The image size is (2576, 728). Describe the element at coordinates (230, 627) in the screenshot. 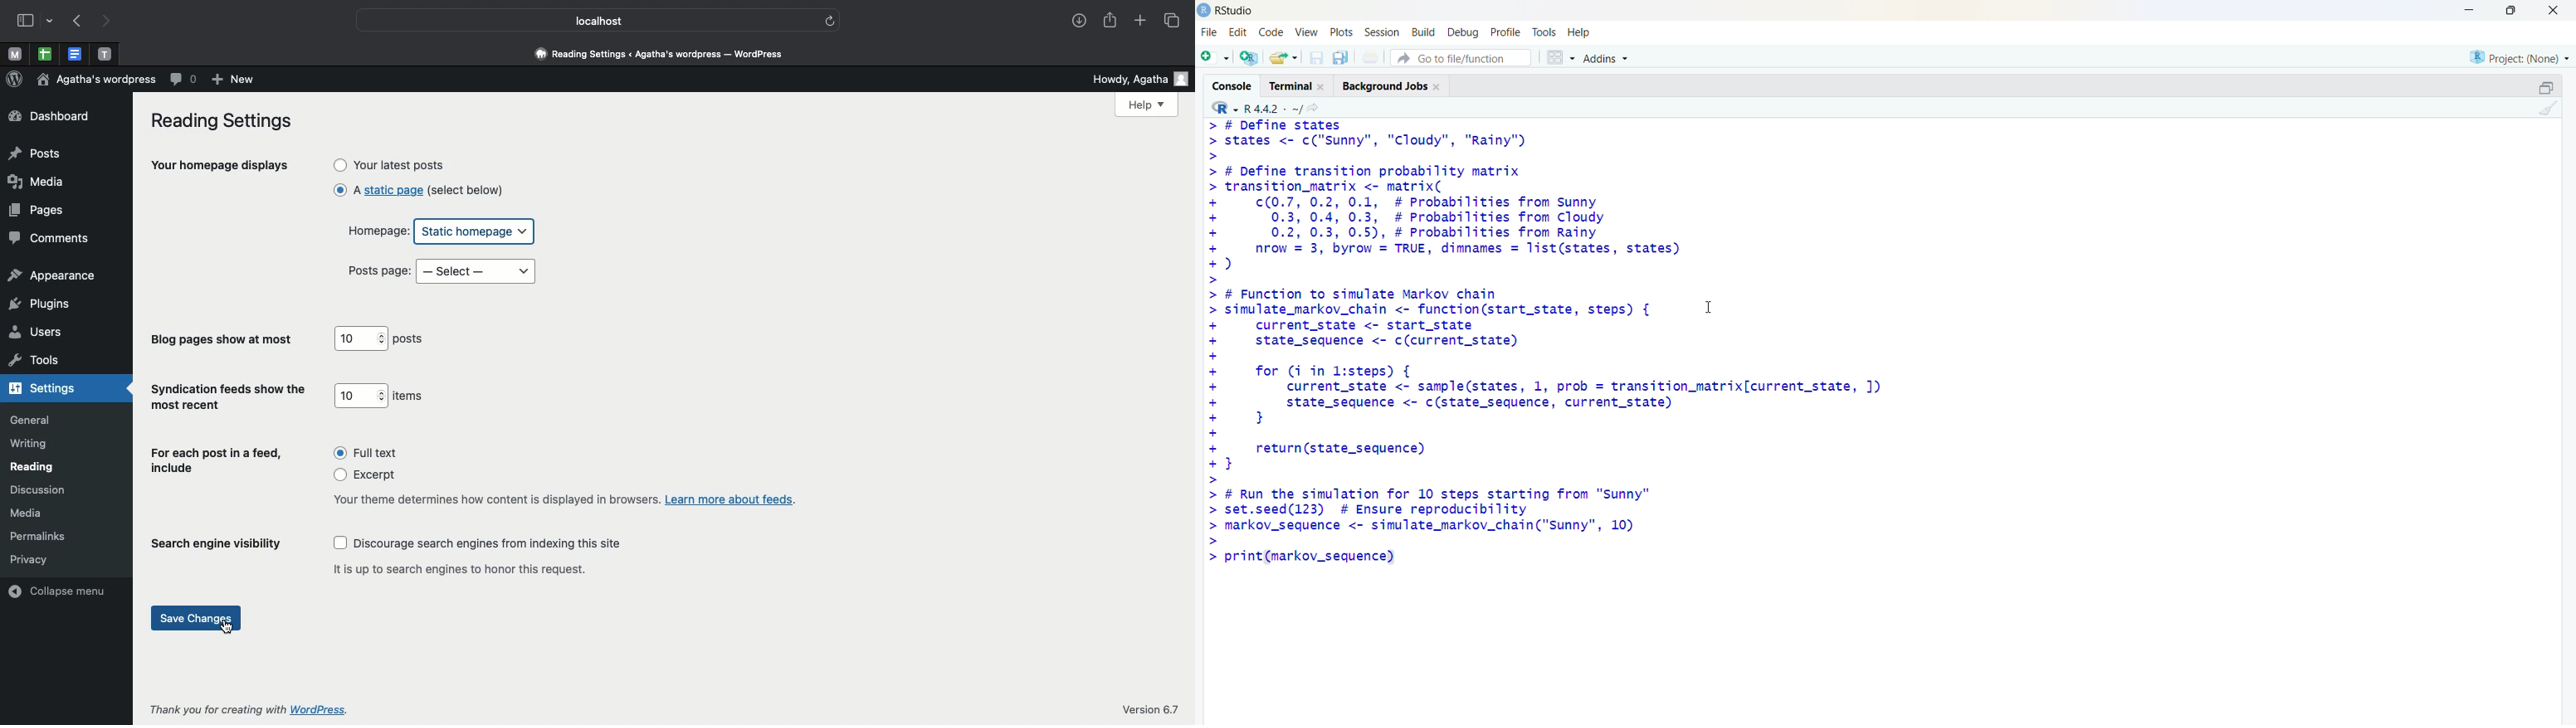

I see `cursor` at that location.